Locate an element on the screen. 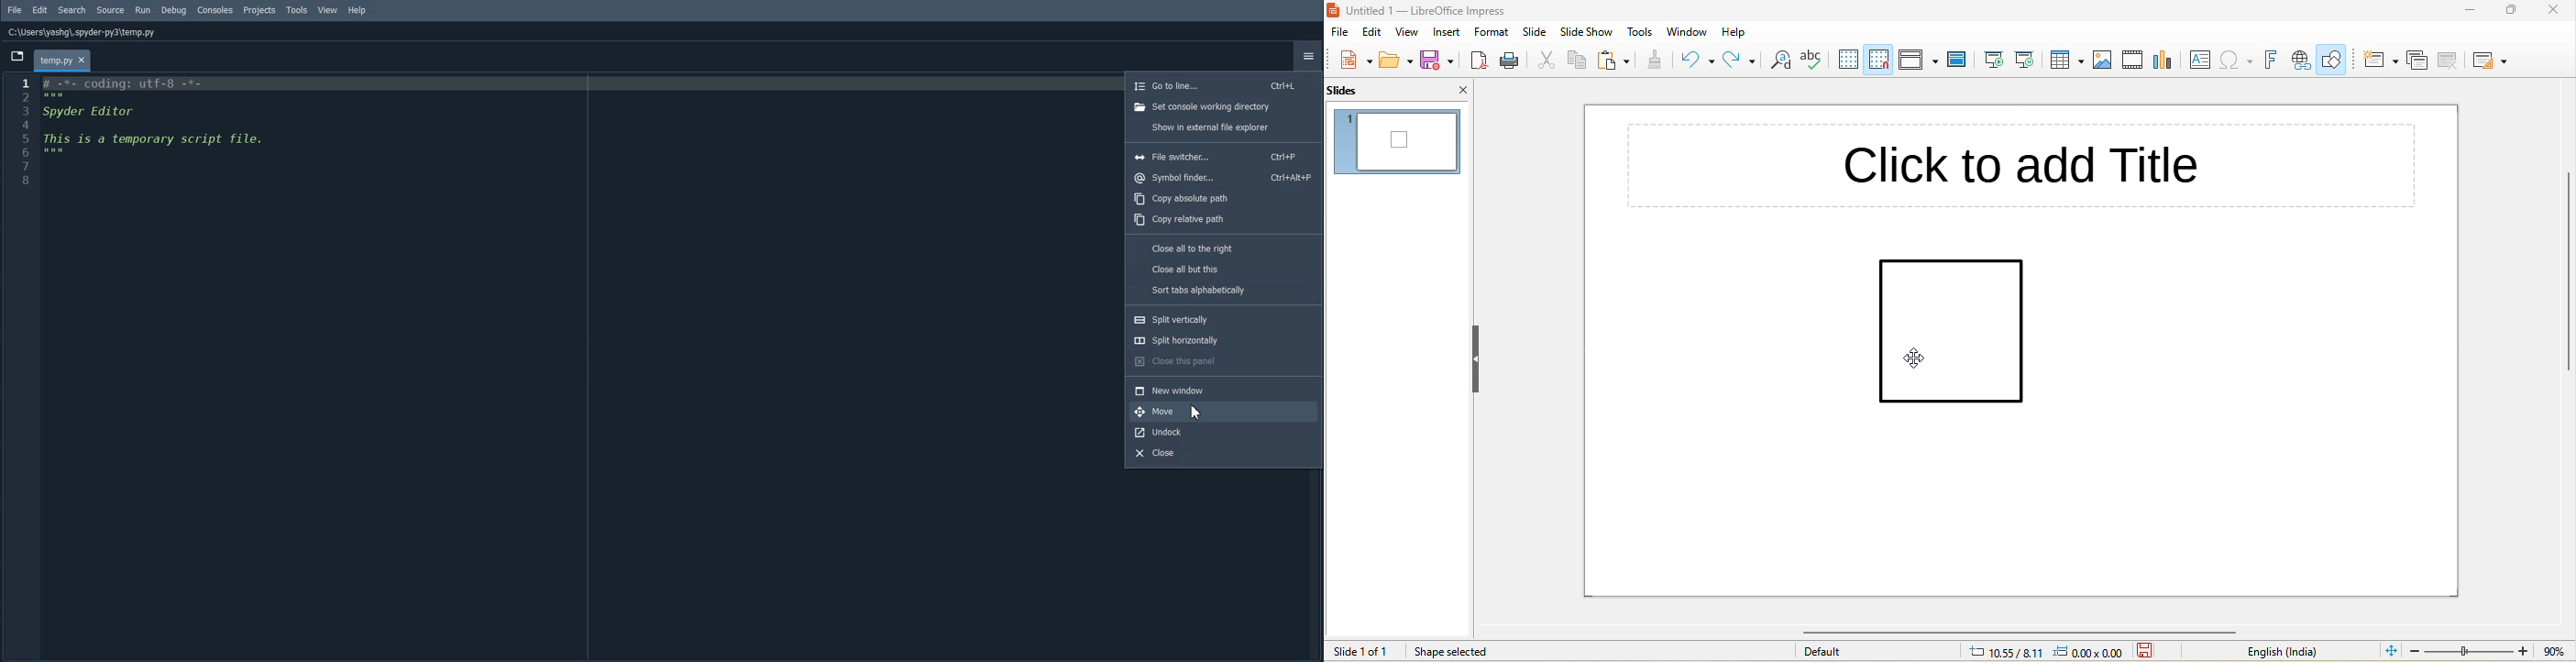 The image size is (2576, 672). View is located at coordinates (328, 10).